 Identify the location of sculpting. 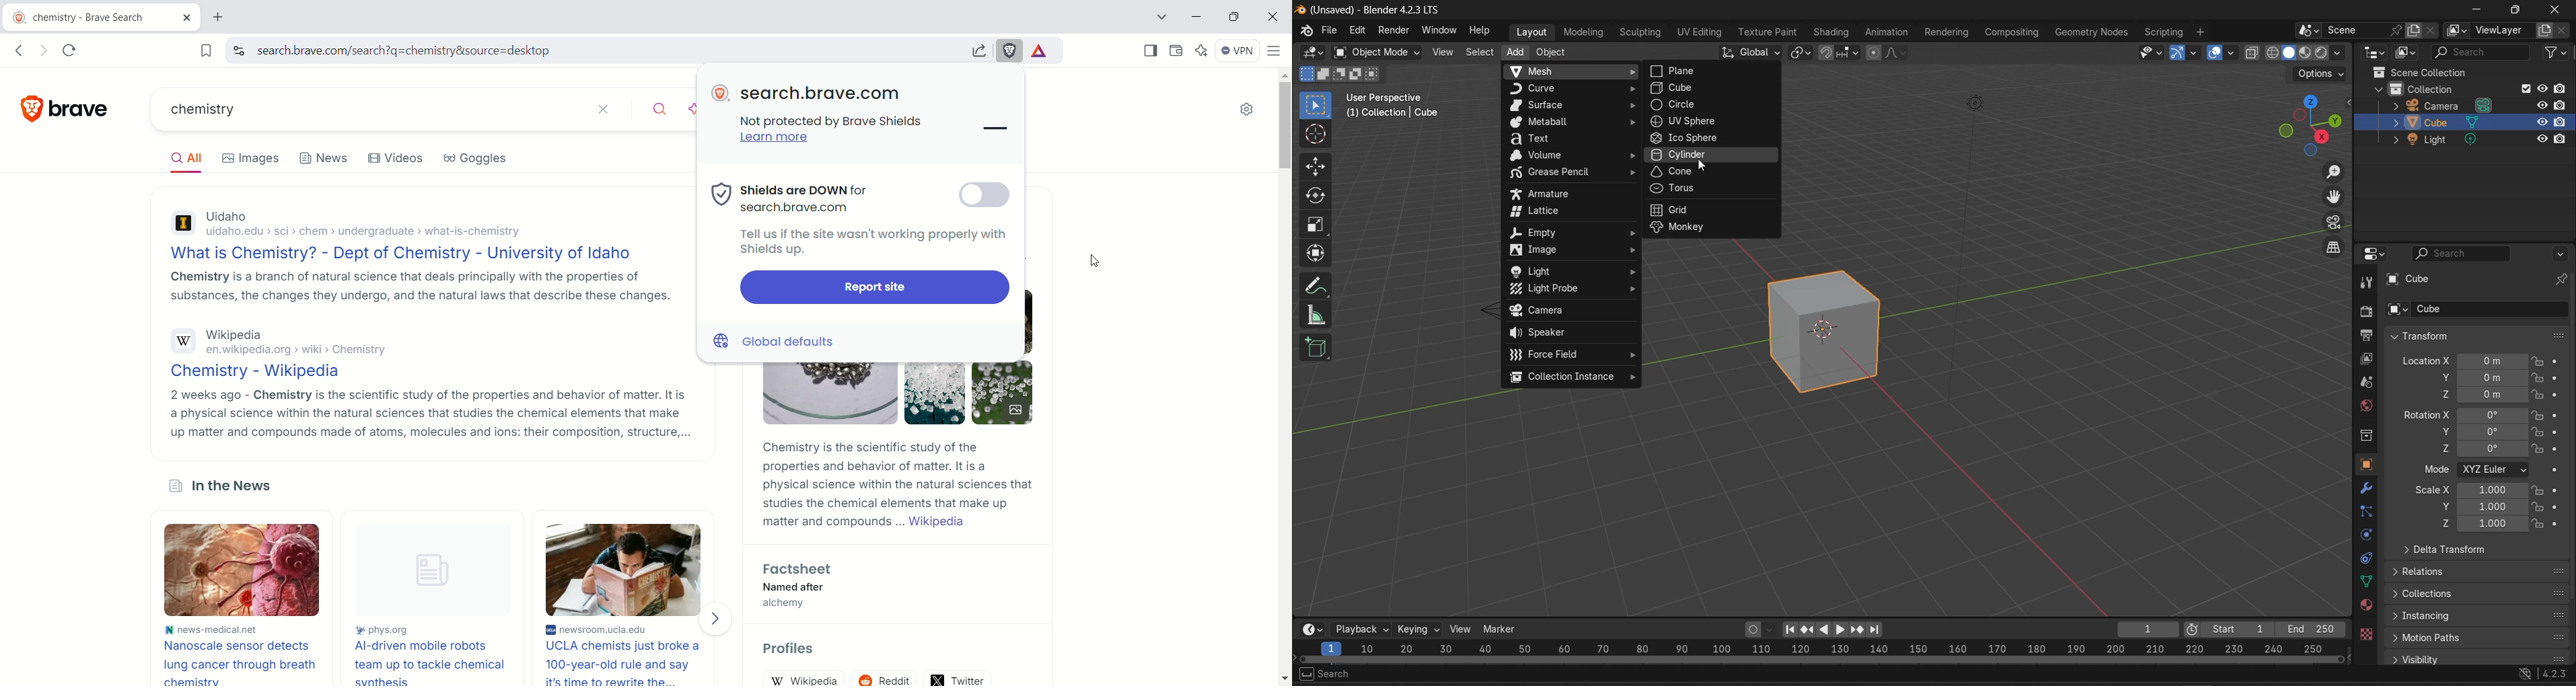
(1638, 31).